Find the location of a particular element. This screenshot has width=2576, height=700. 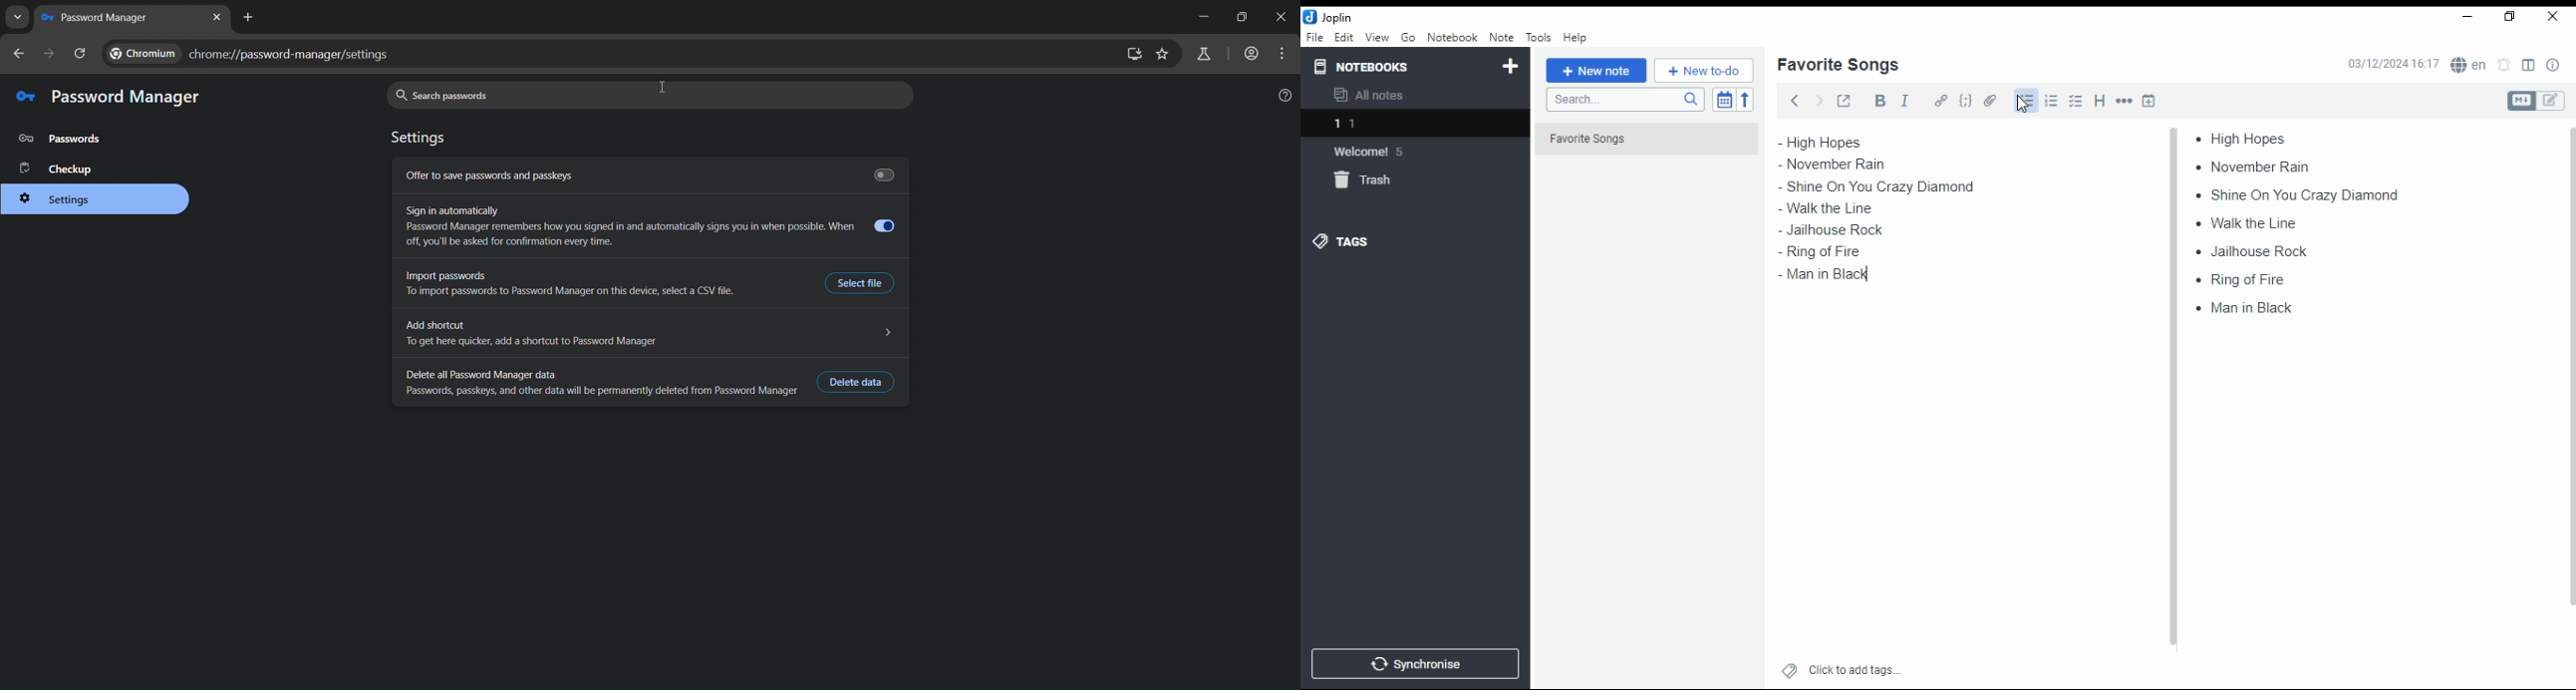

close window is located at coordinates (2554, 17).